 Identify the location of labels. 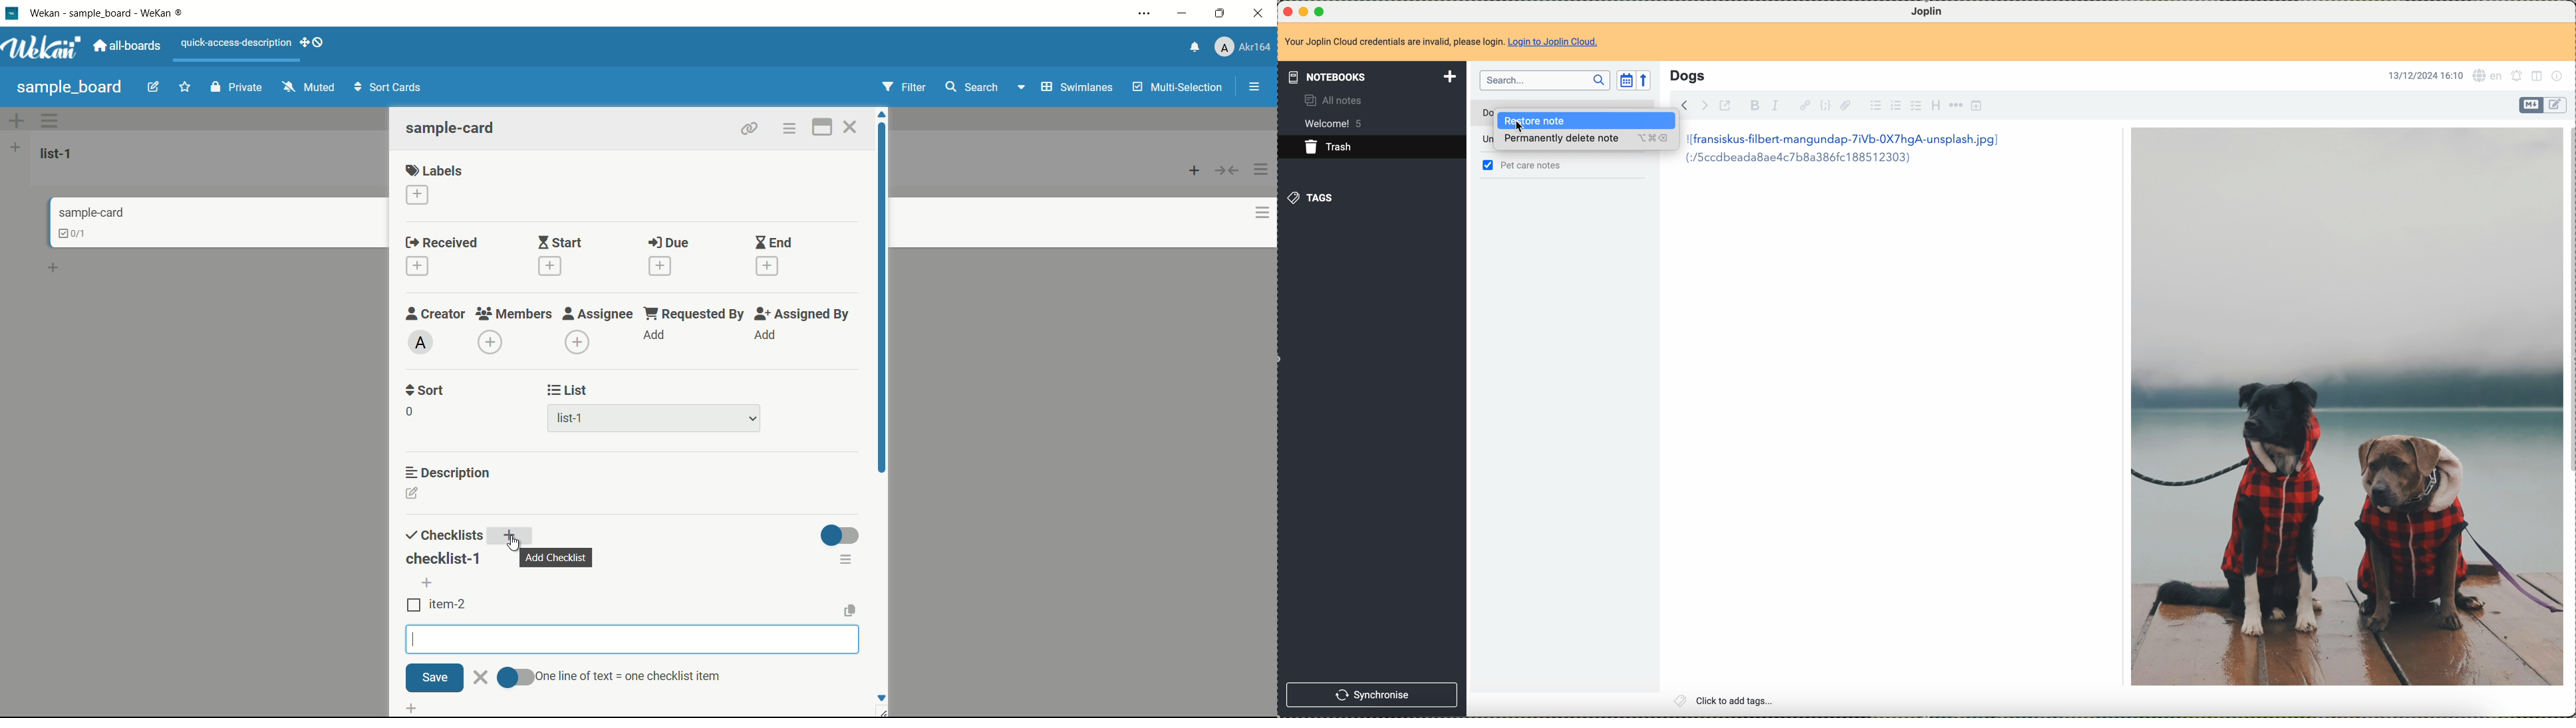
(434, 170).